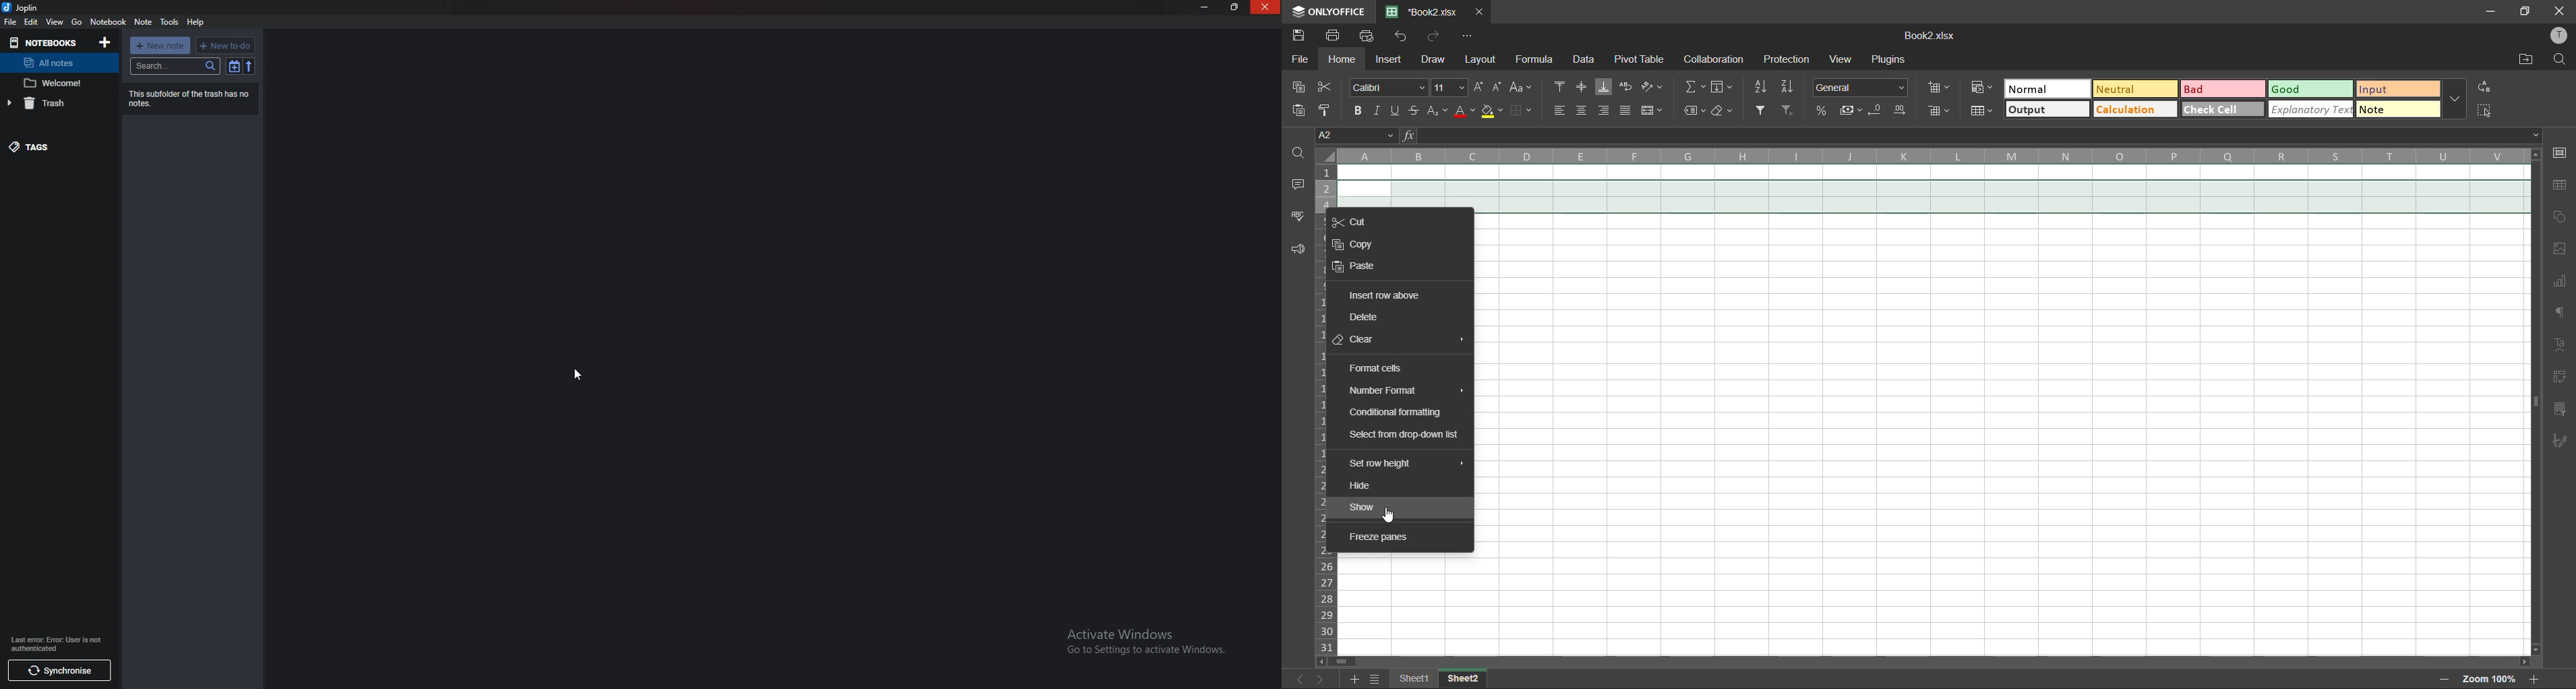 The width and height of the screenshot is (2576, 700). I want to click on borders, so click(1523, 110).